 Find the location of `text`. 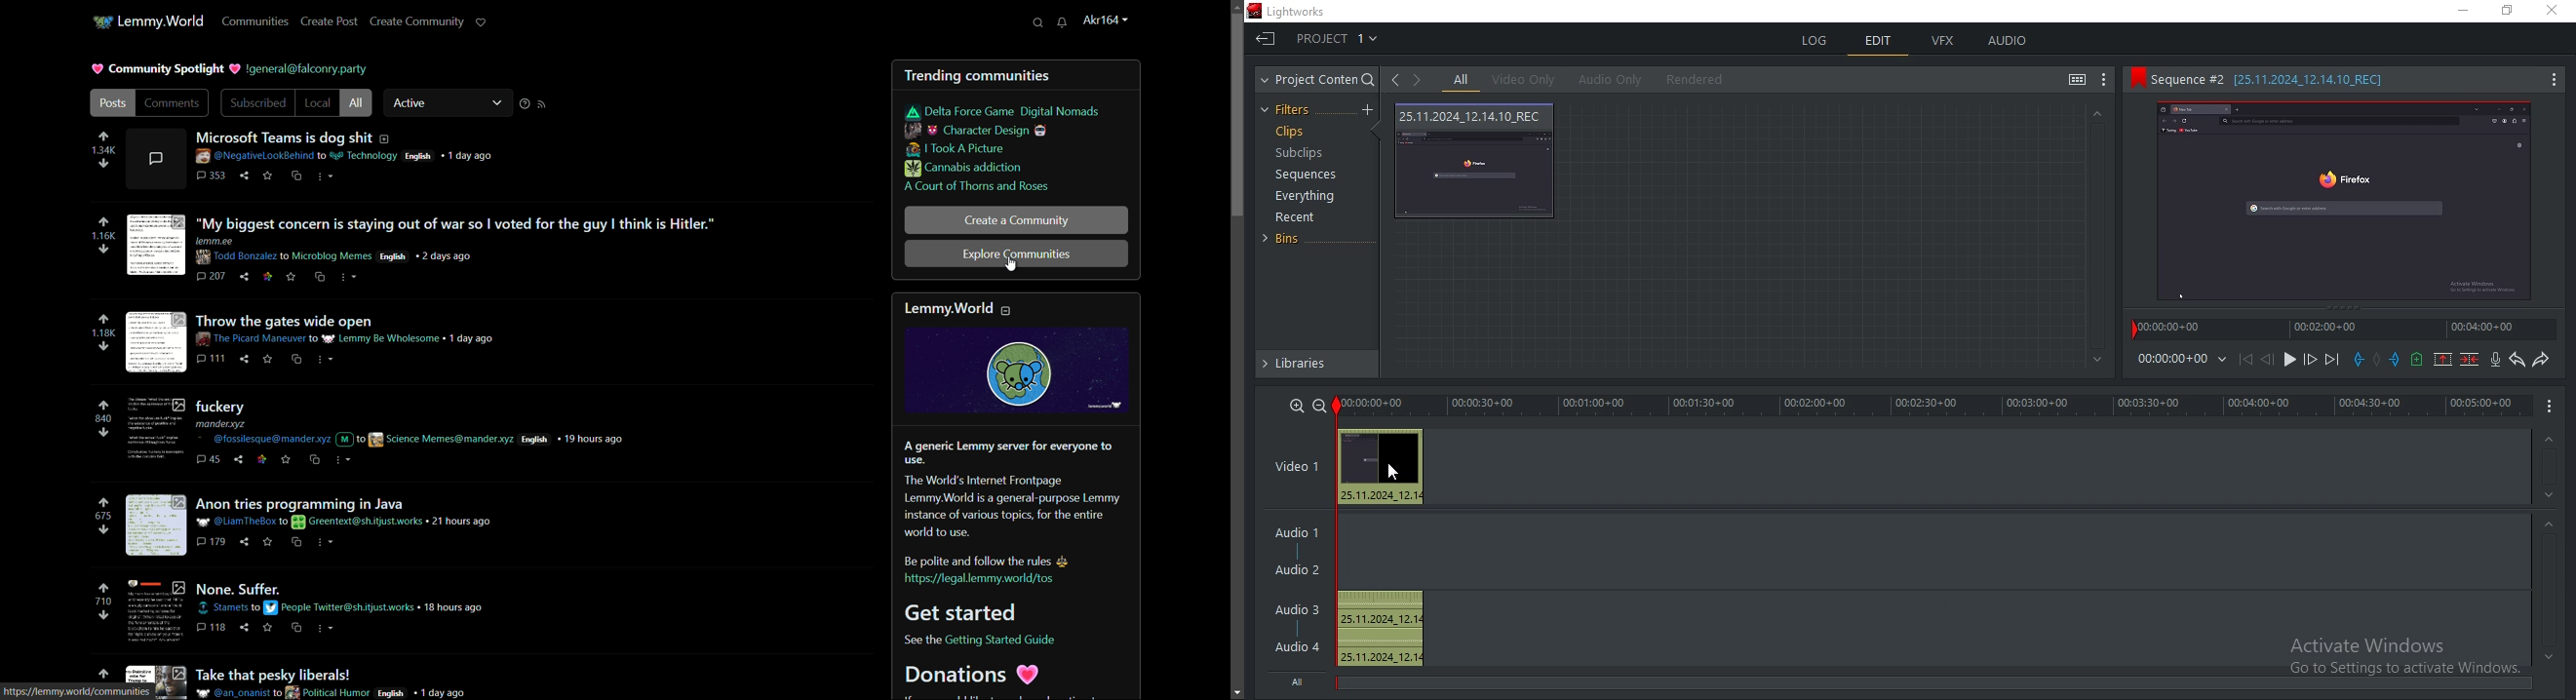

text is located at coordinates (983, 612).